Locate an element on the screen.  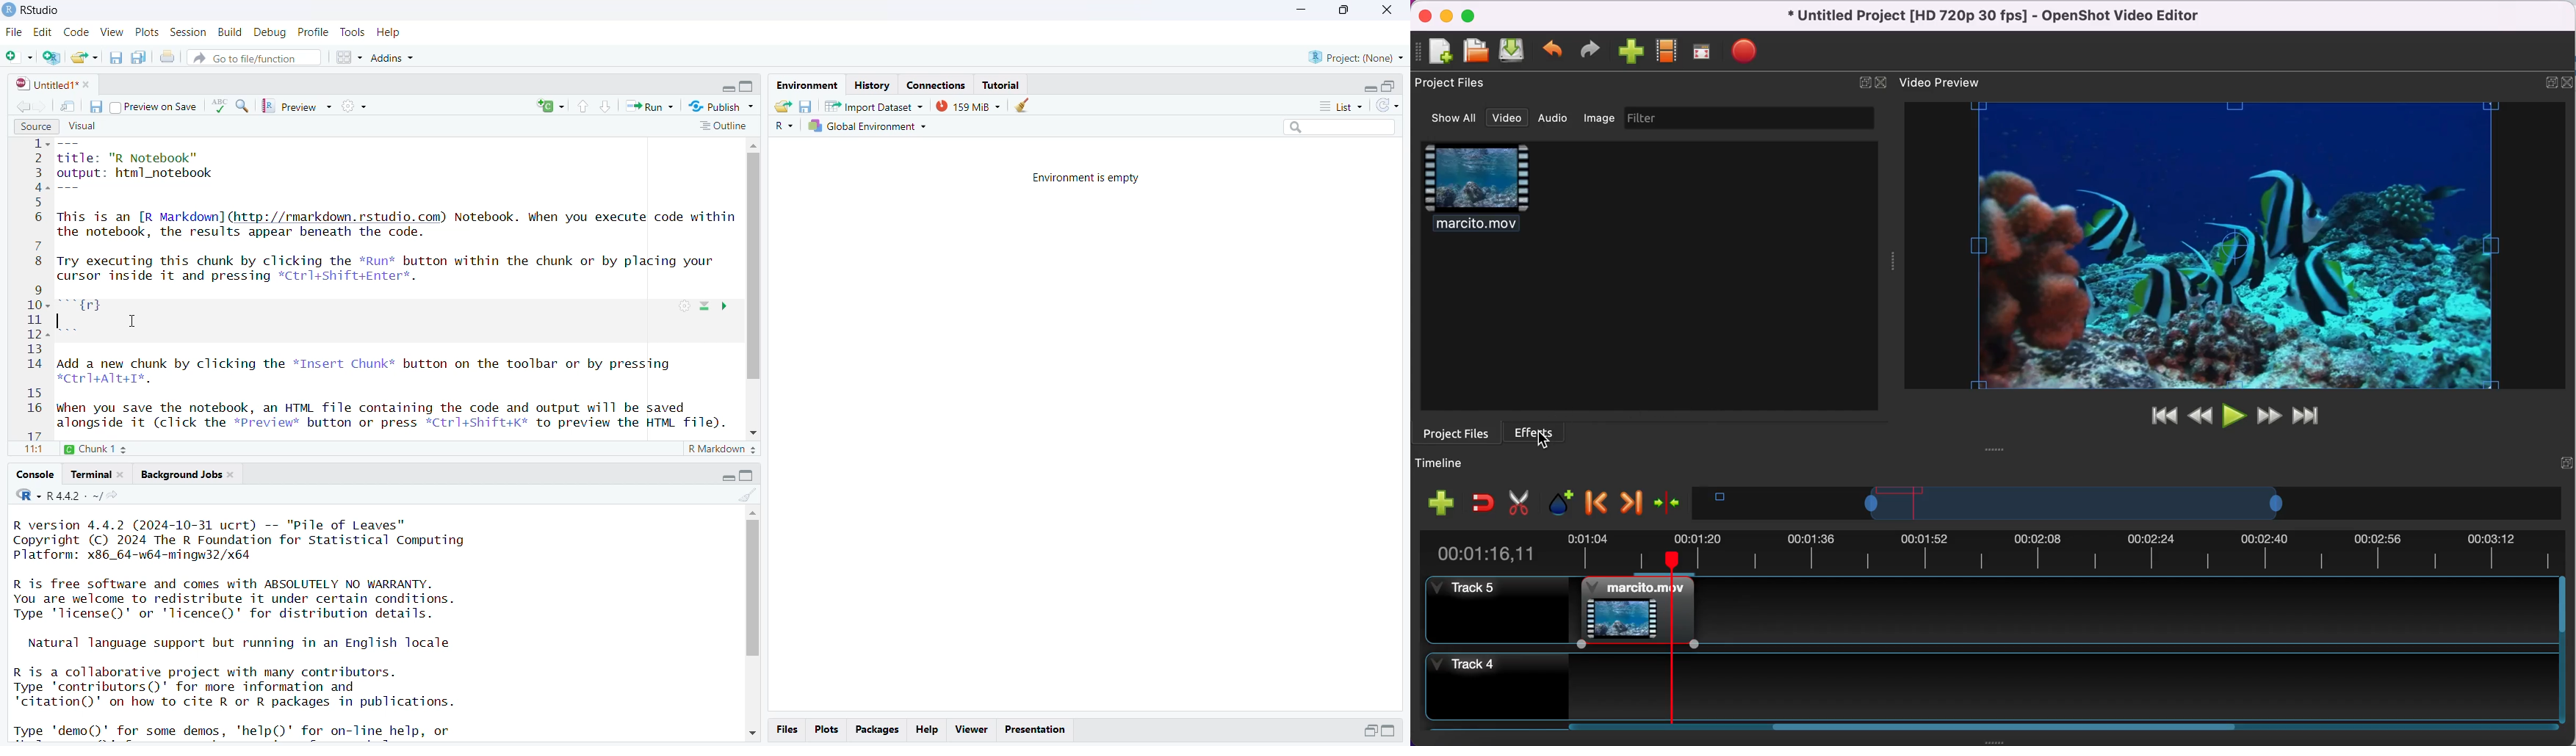
collapse is located at coordinates (748, 87).